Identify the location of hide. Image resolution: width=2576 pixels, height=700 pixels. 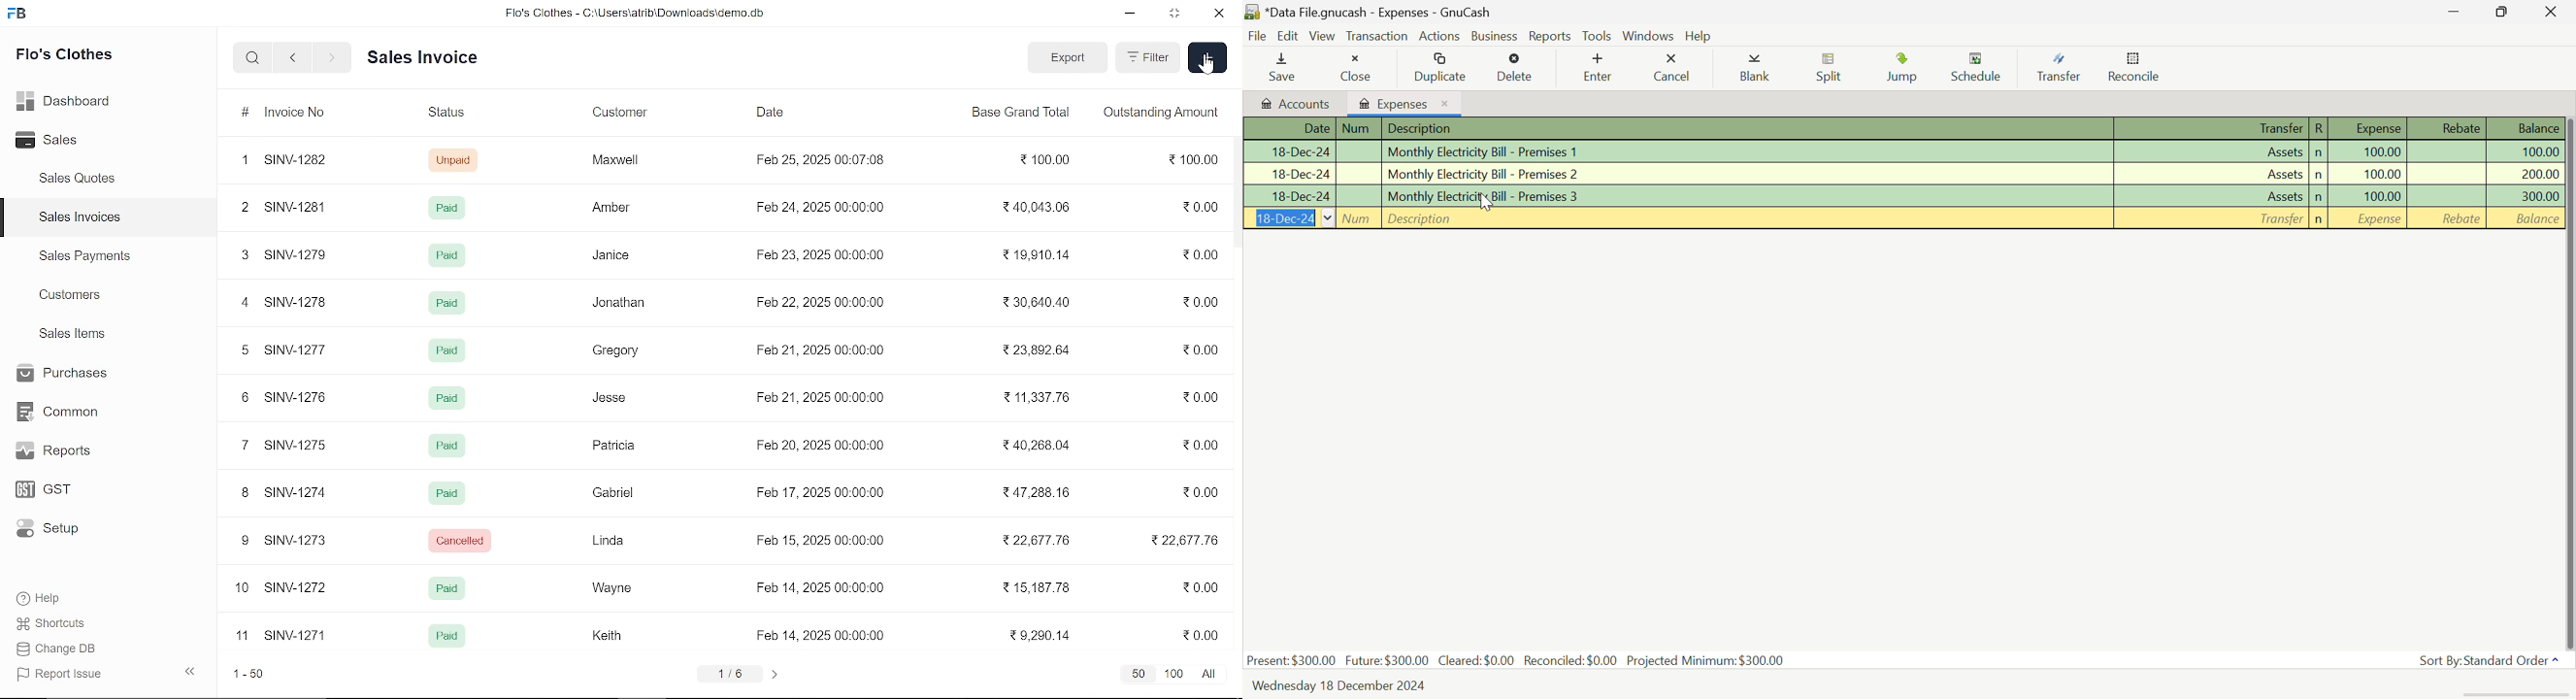
(191, 669).